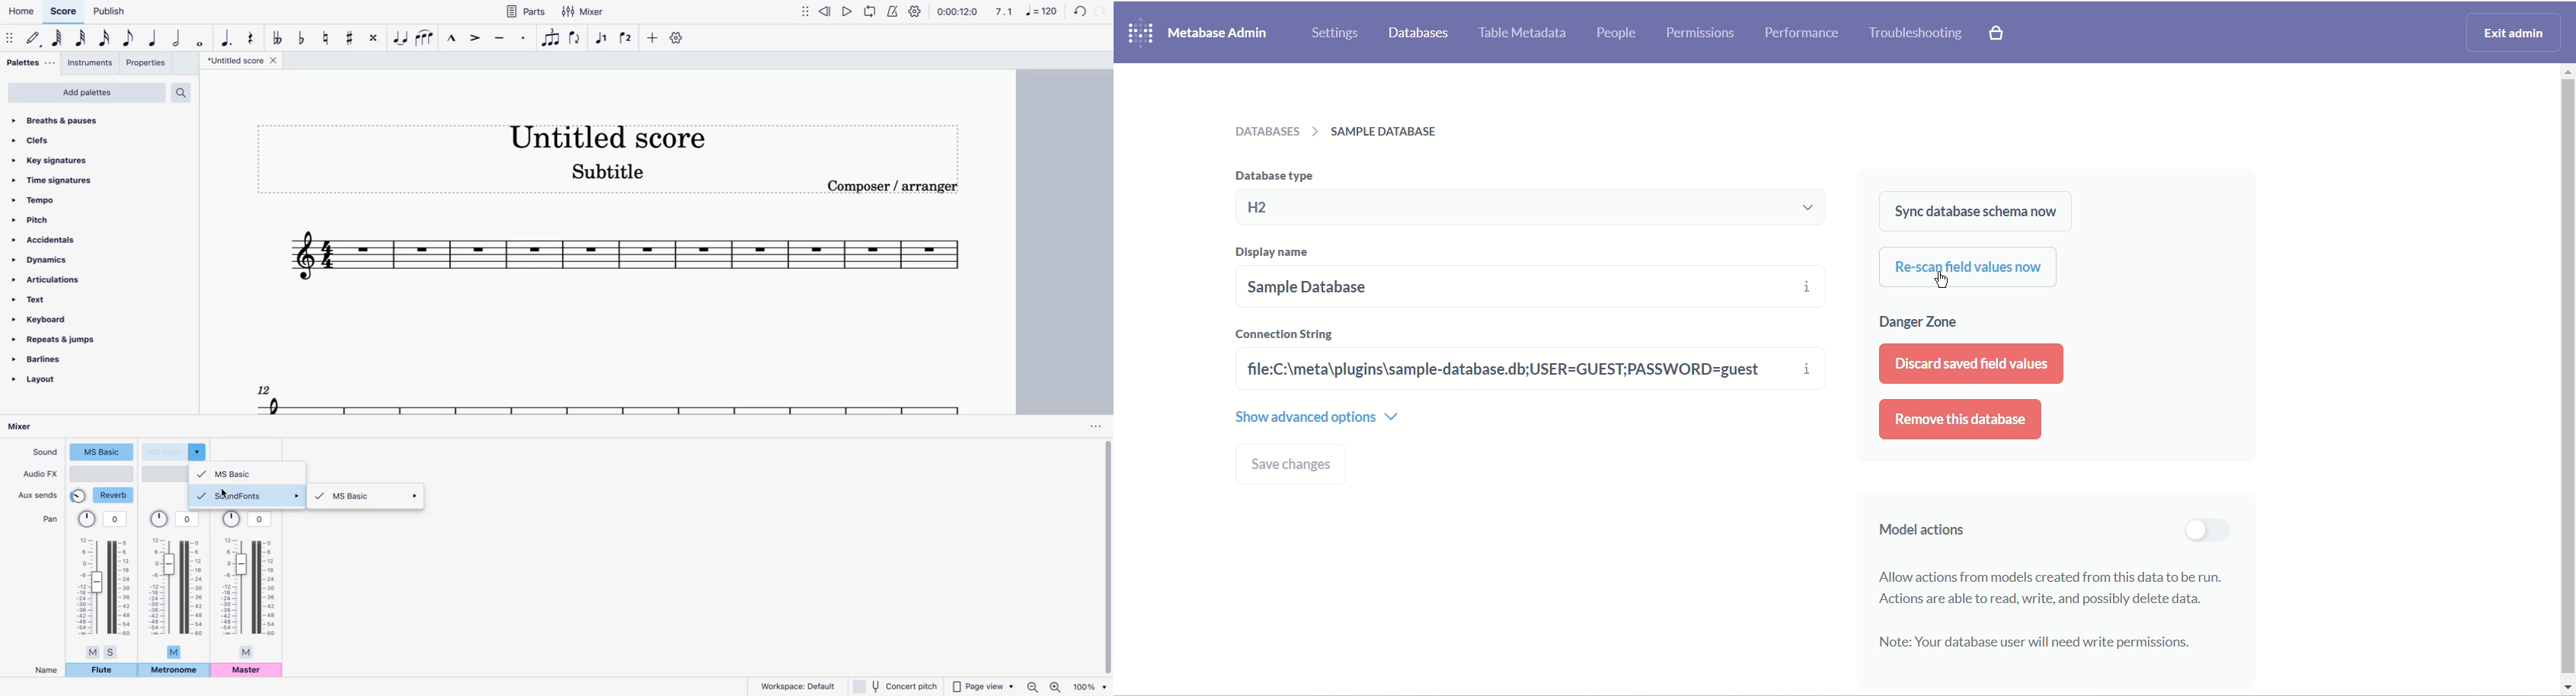 This screenshot has width=2576, height=700. What do you see at coordinates (249, 672) in the screenshot?
I see `master` at bounding box center [249, 672].